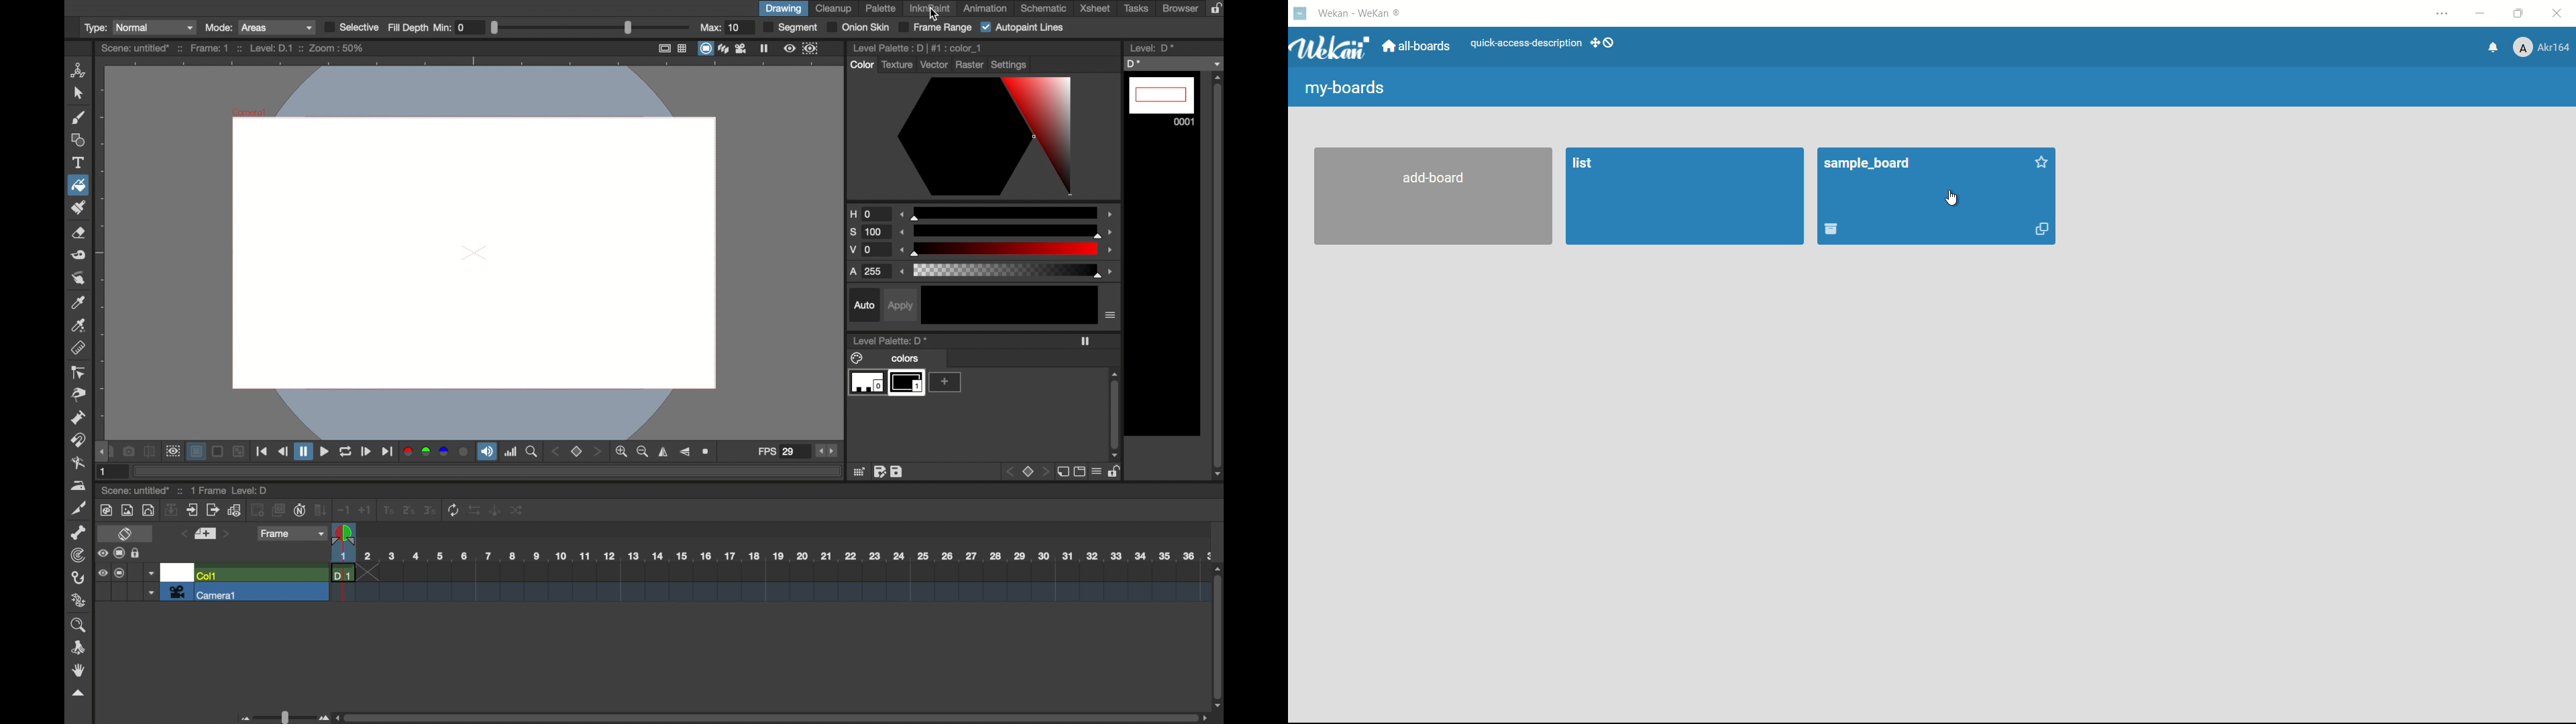 This screenshot has width=2576, height=728. Describe the element at coordinates (451, 27) in the screenshot. I see `min` at that location.